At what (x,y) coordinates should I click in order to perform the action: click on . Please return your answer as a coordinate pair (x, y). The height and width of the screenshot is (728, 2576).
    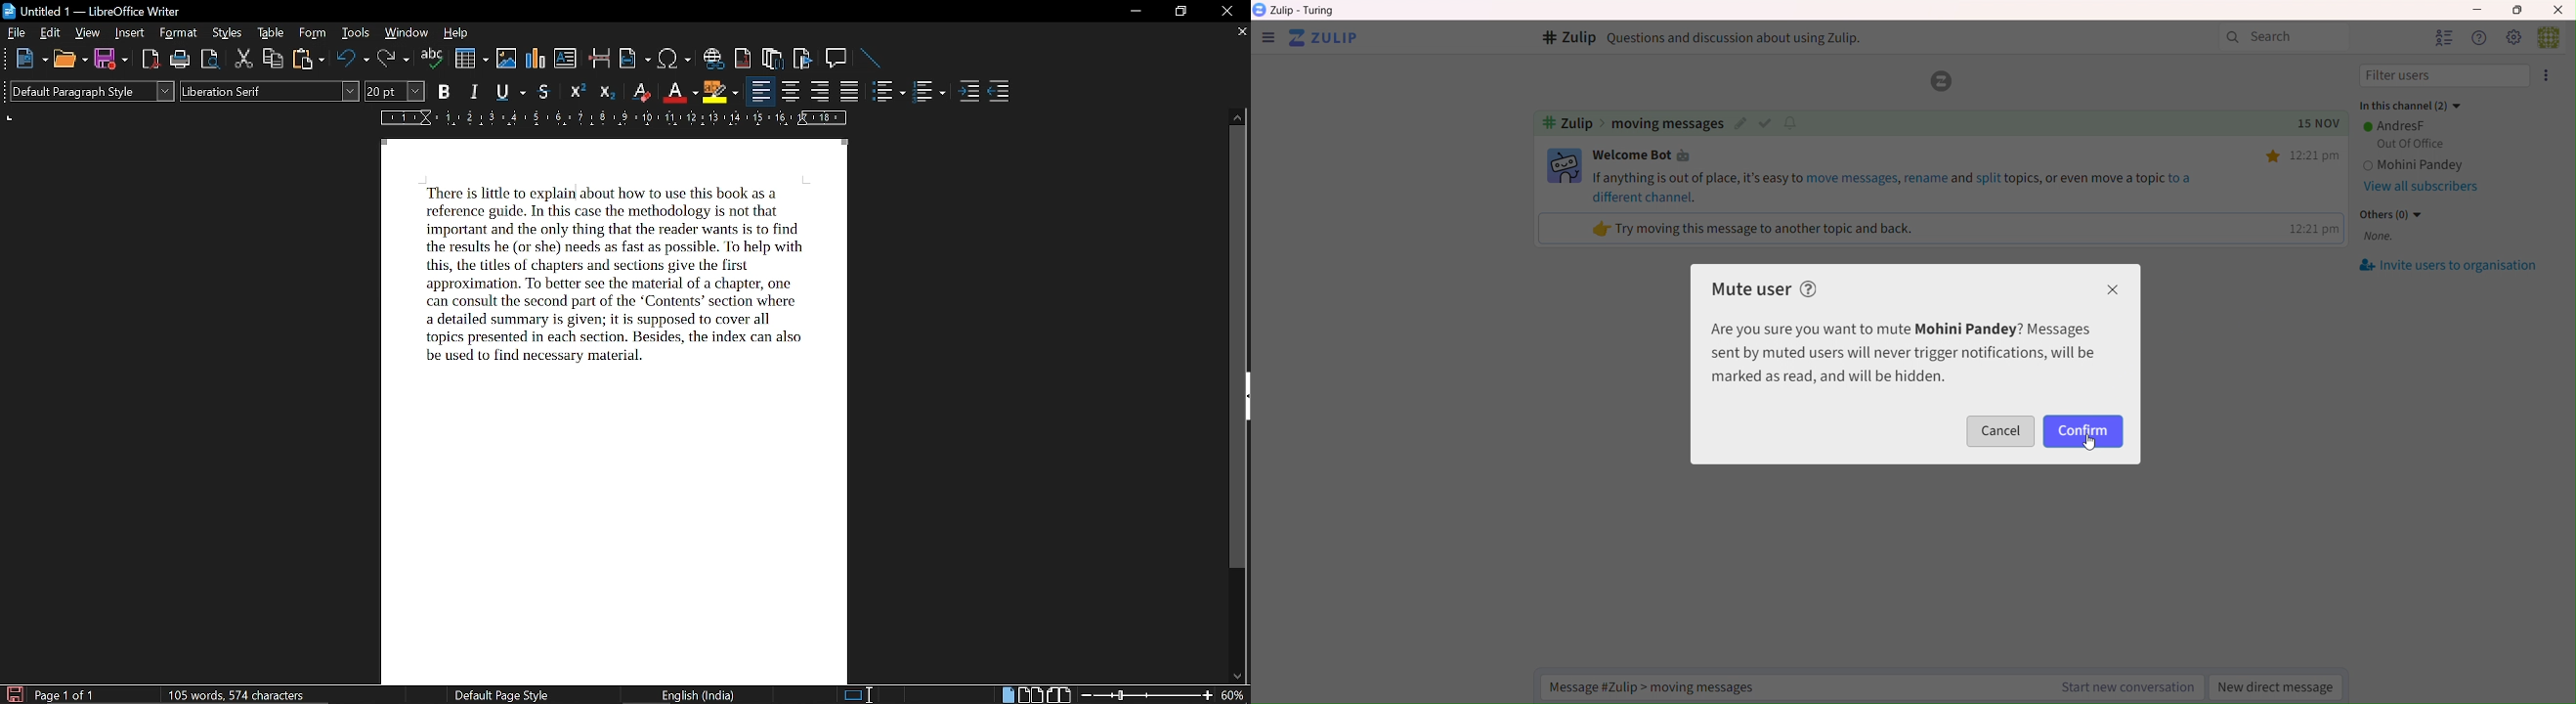
    Looking at the image, I should click on (2275, 157).